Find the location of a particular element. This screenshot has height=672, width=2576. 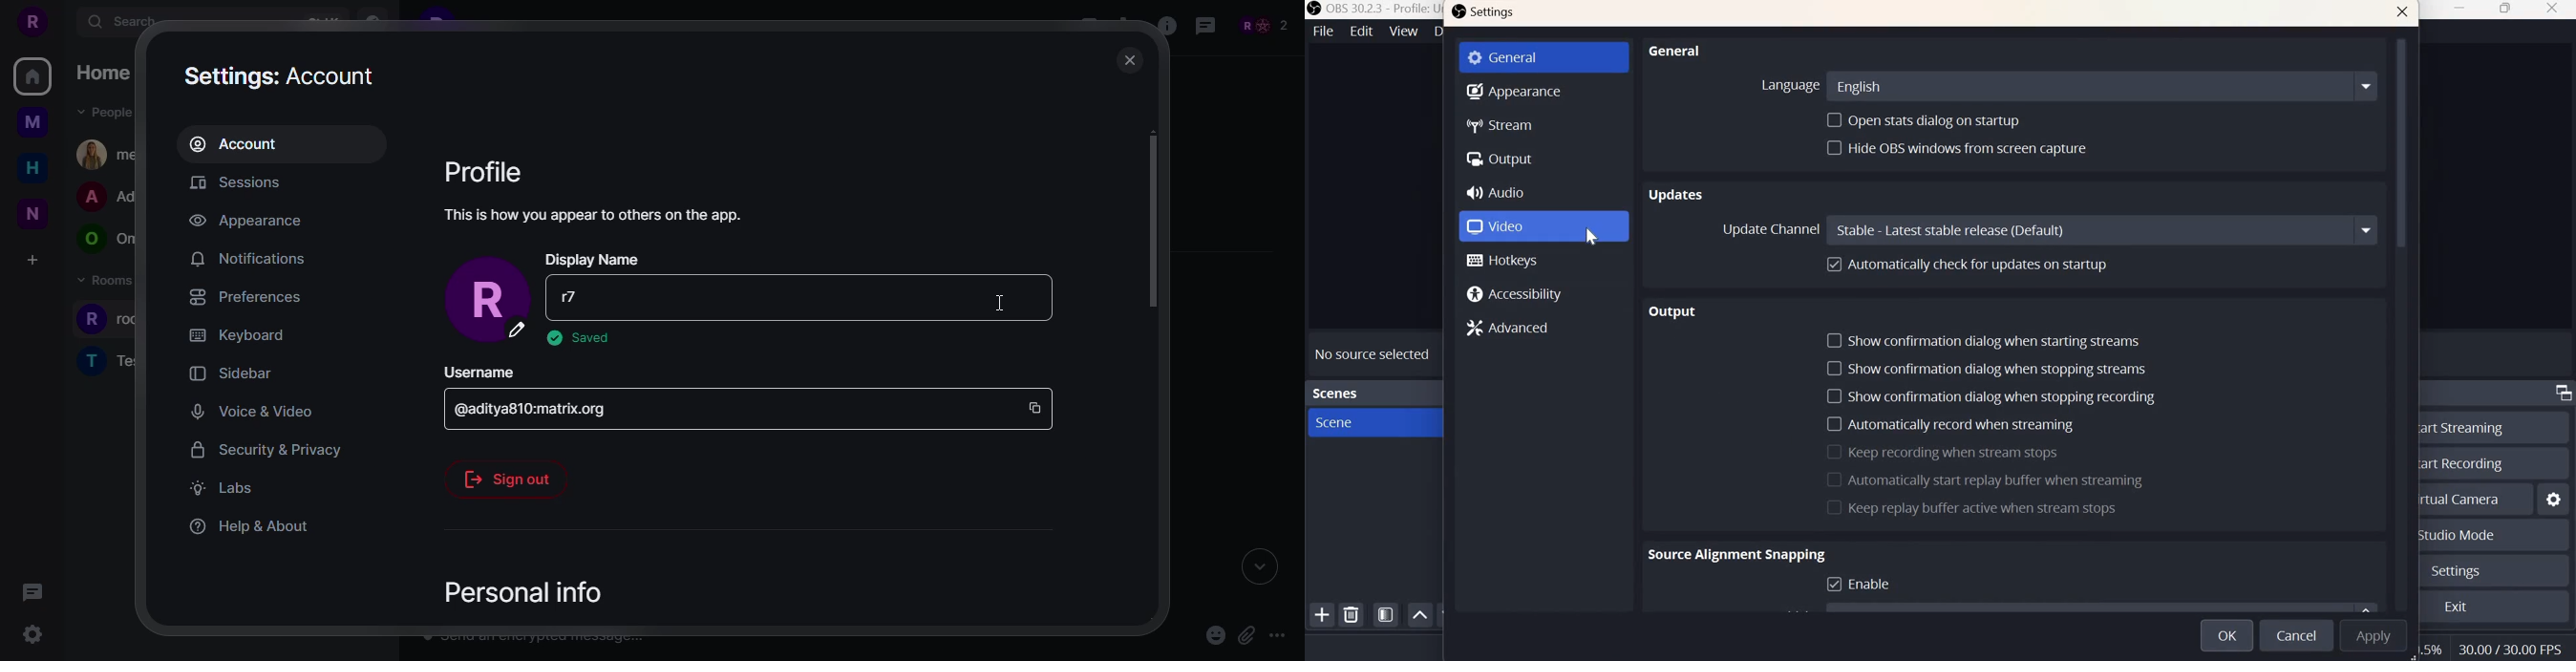

Name space bar is located at coordinates (701, 292).